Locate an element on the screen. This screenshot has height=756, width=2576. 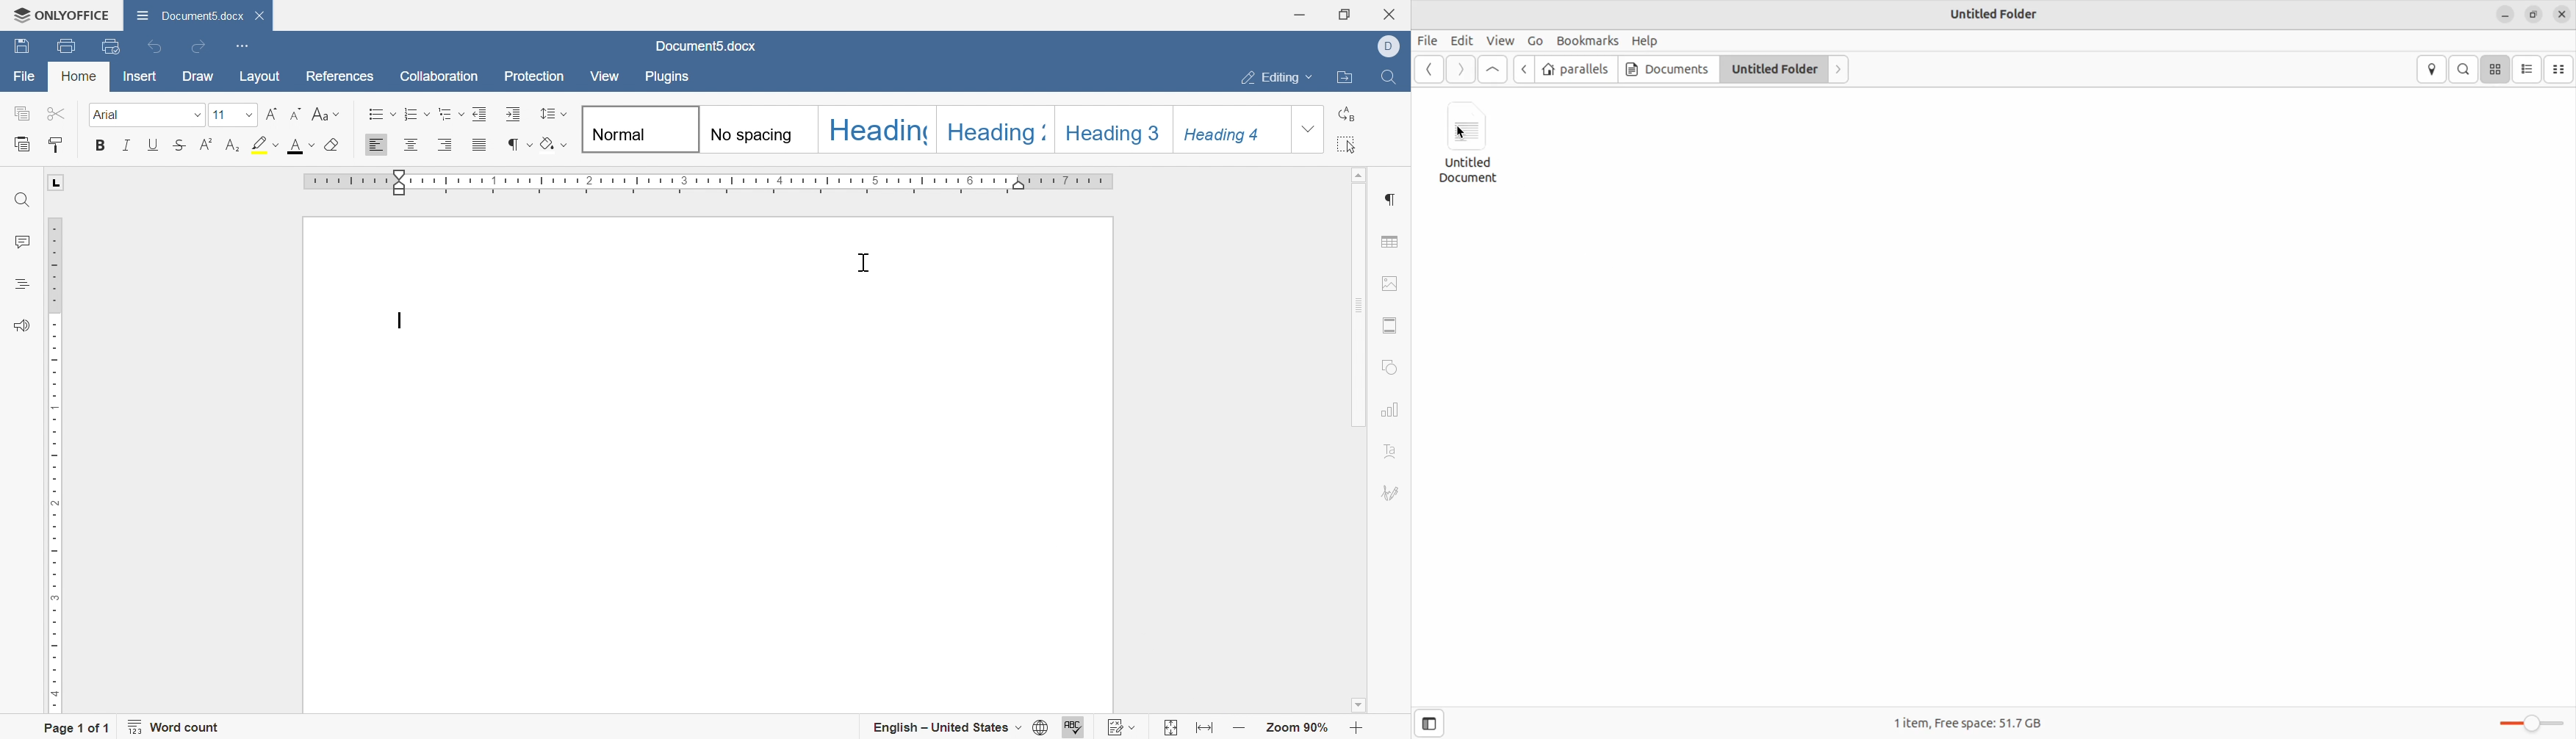
cursor is located at coordinates (865, 262).